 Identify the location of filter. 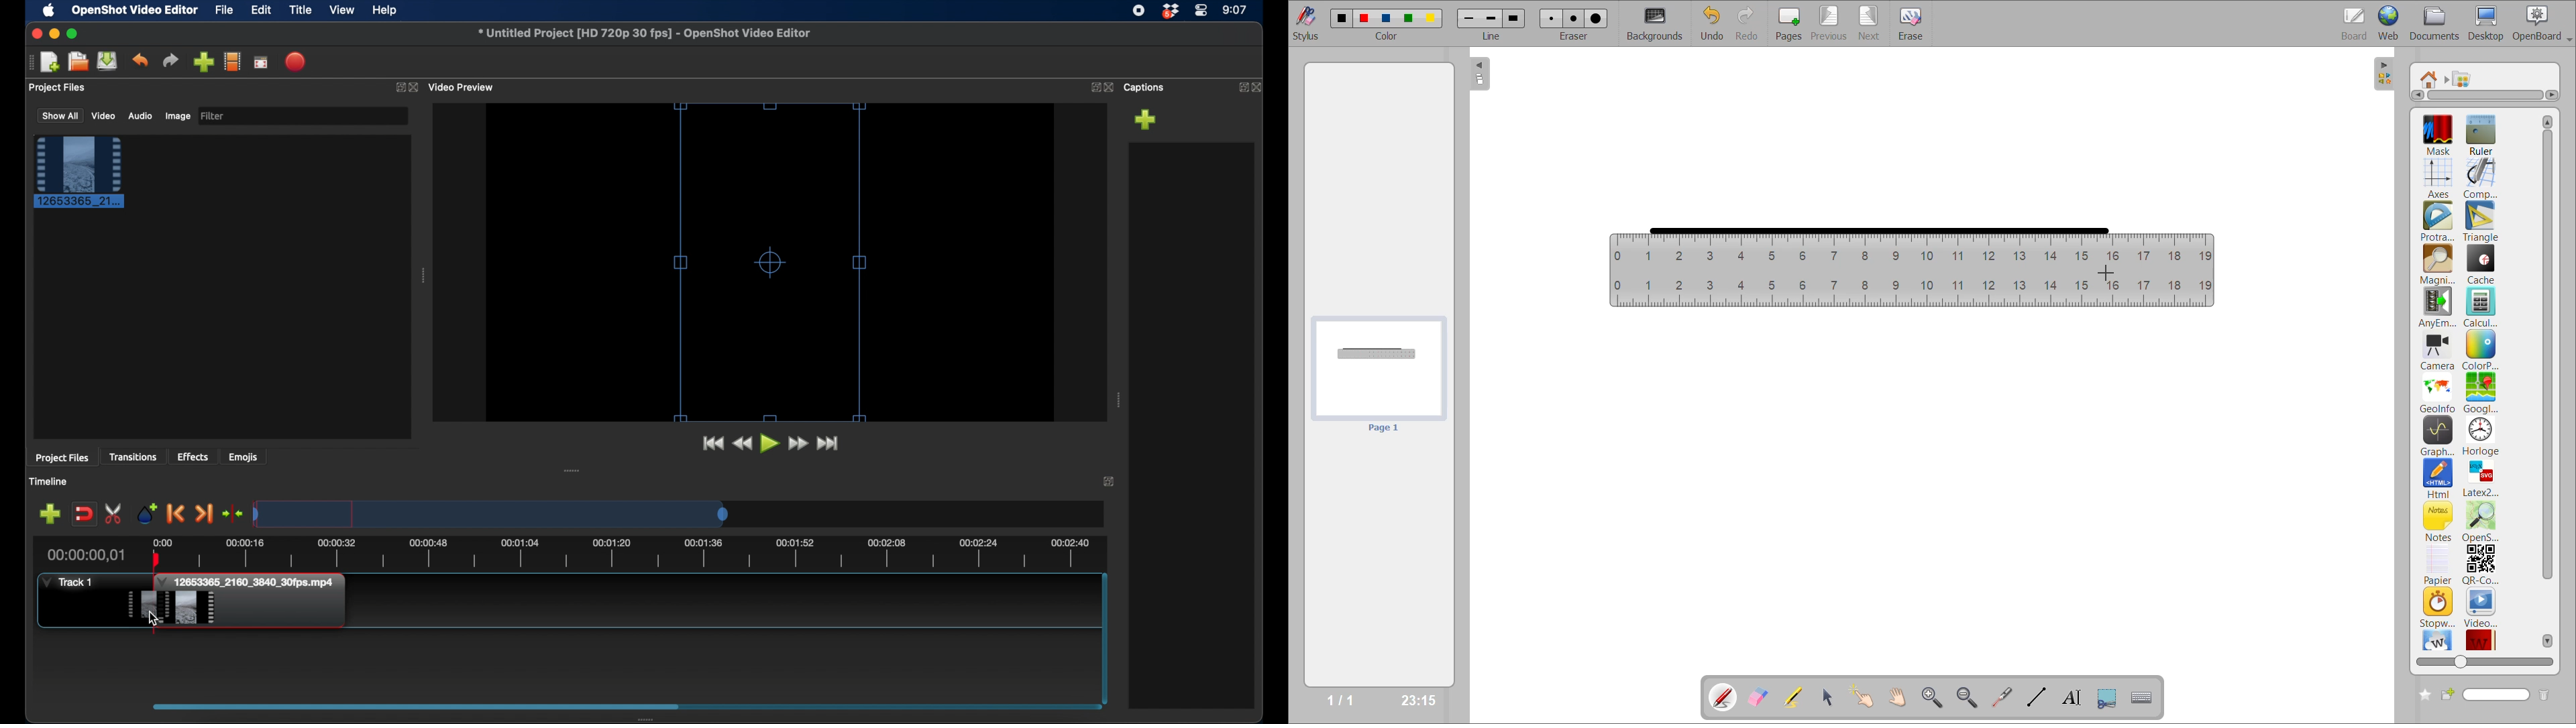
(213, 115).